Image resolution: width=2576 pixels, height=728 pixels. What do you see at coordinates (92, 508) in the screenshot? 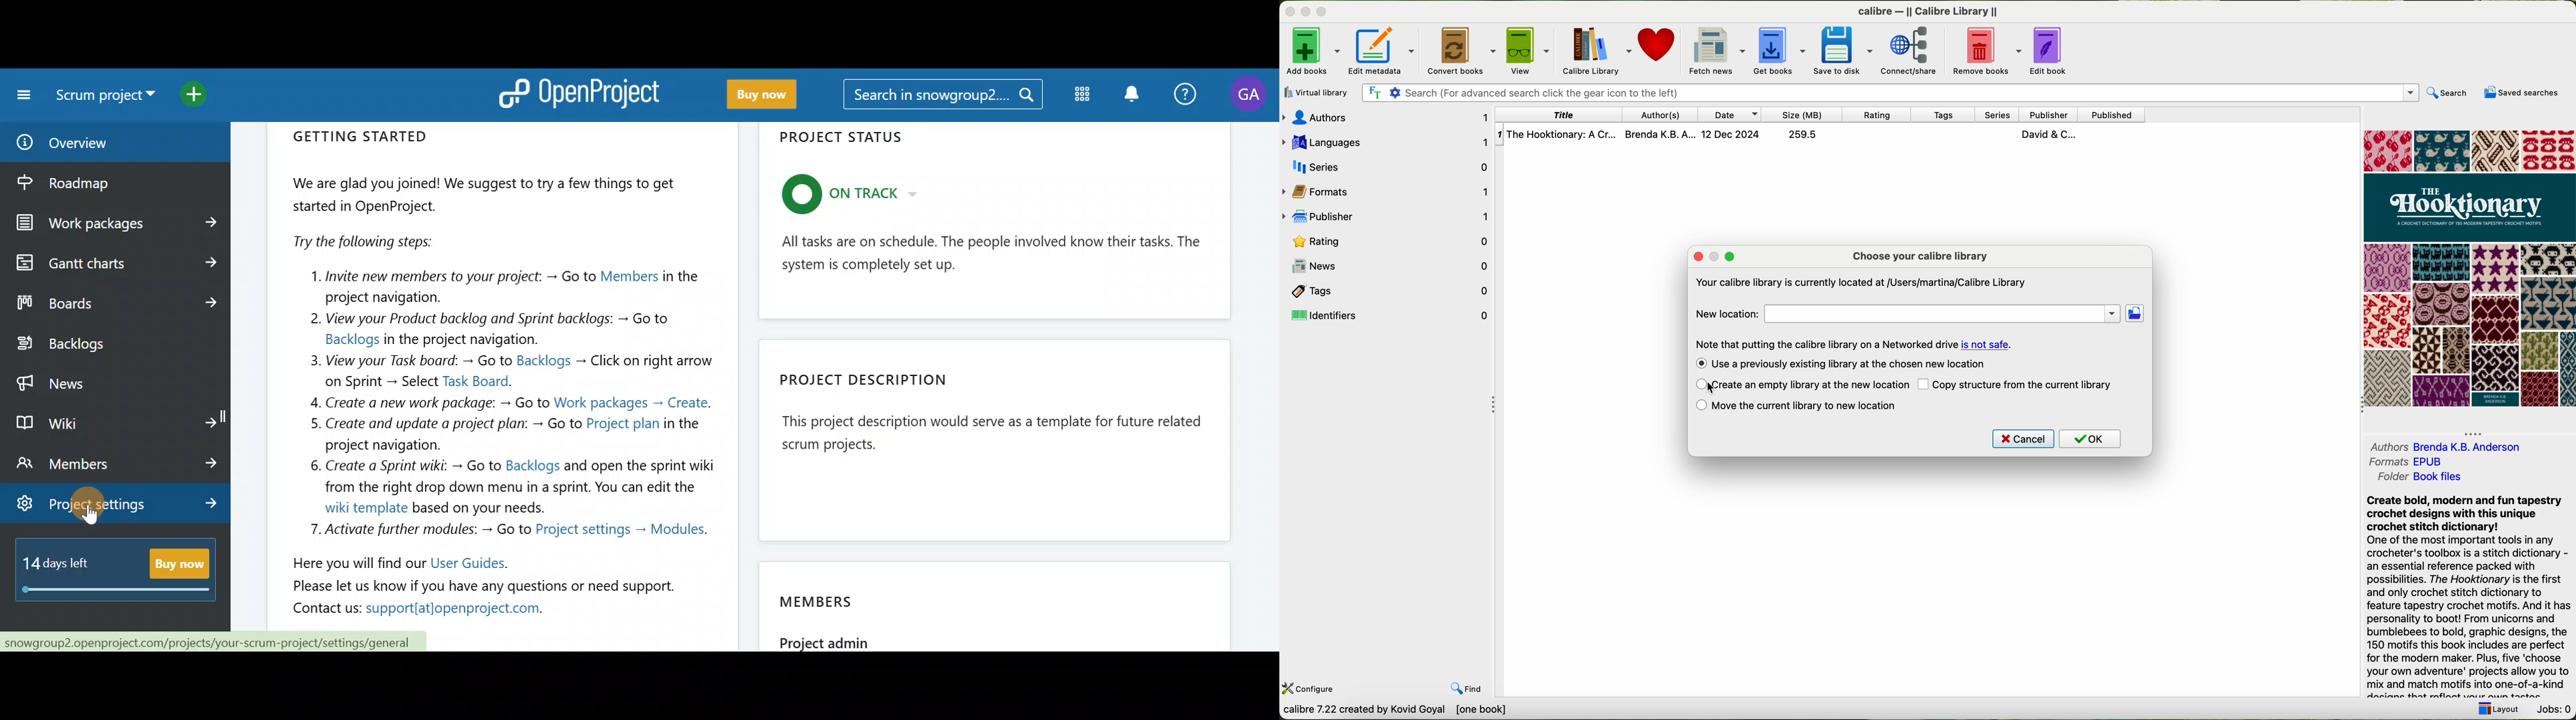
I see `Cursor` at bounding box center [92, 508].